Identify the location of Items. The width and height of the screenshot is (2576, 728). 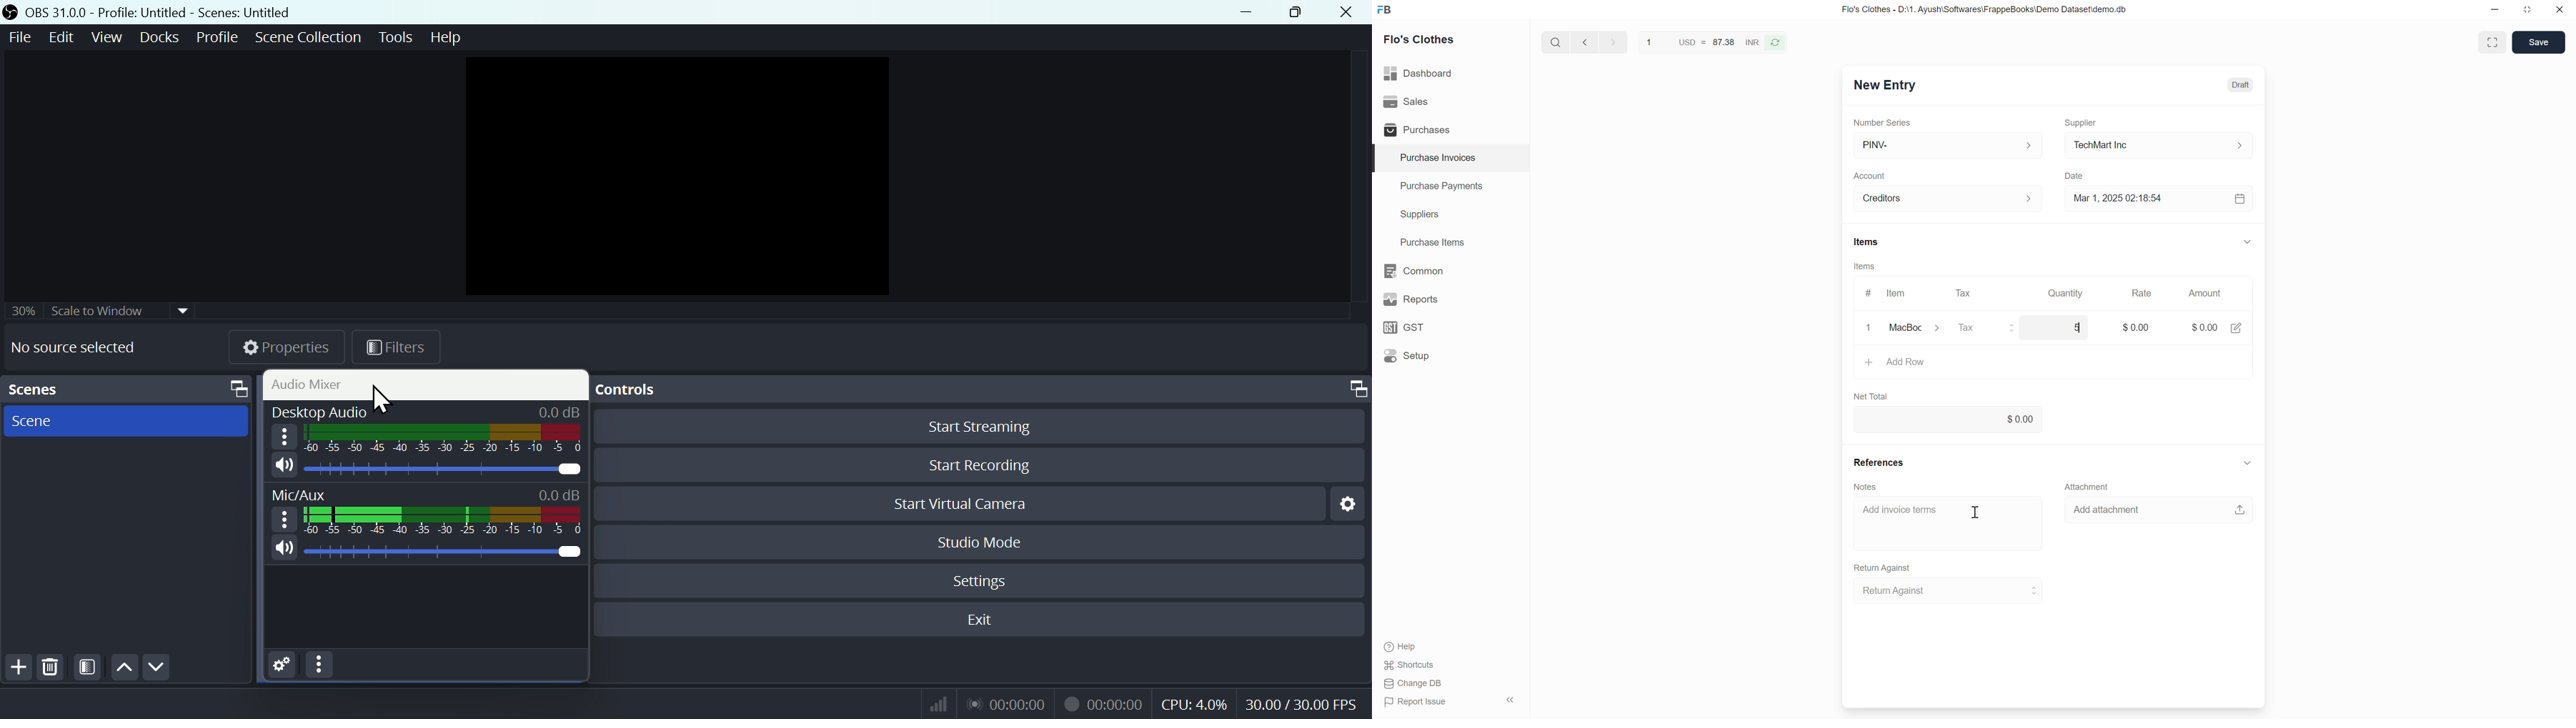
(1867, 242).